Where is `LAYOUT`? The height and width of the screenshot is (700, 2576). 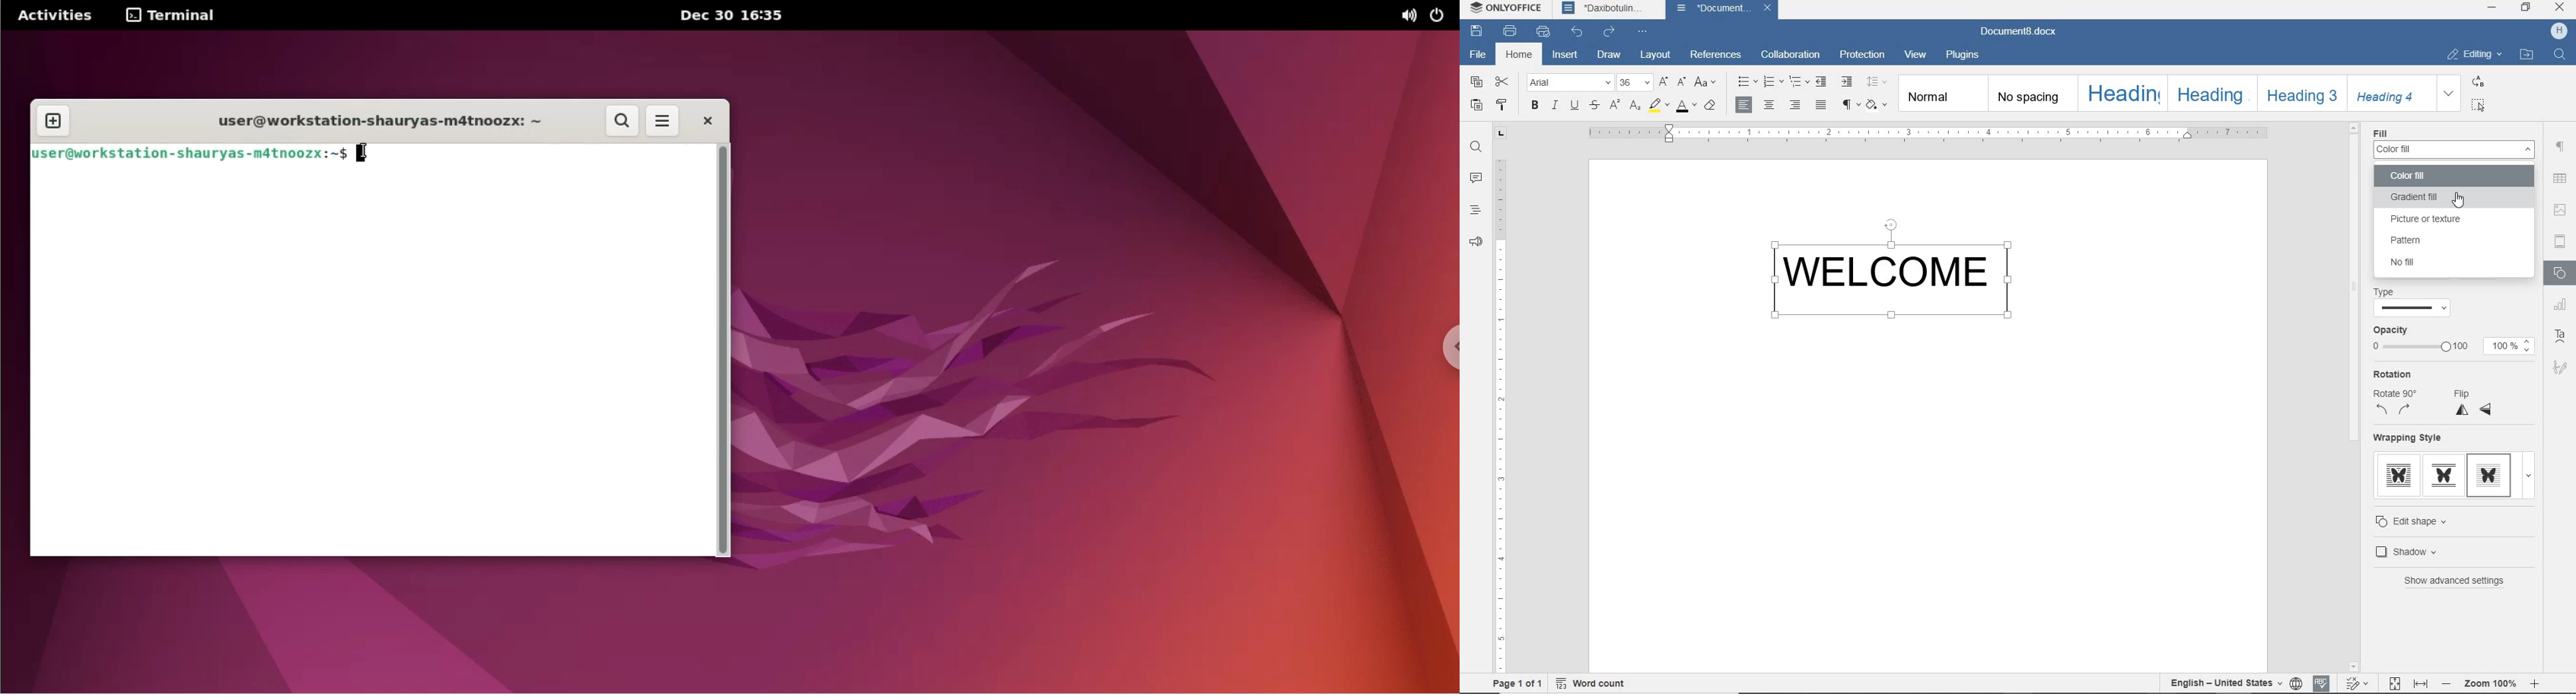 LAYOUT is located at coordinates (1656, 57).